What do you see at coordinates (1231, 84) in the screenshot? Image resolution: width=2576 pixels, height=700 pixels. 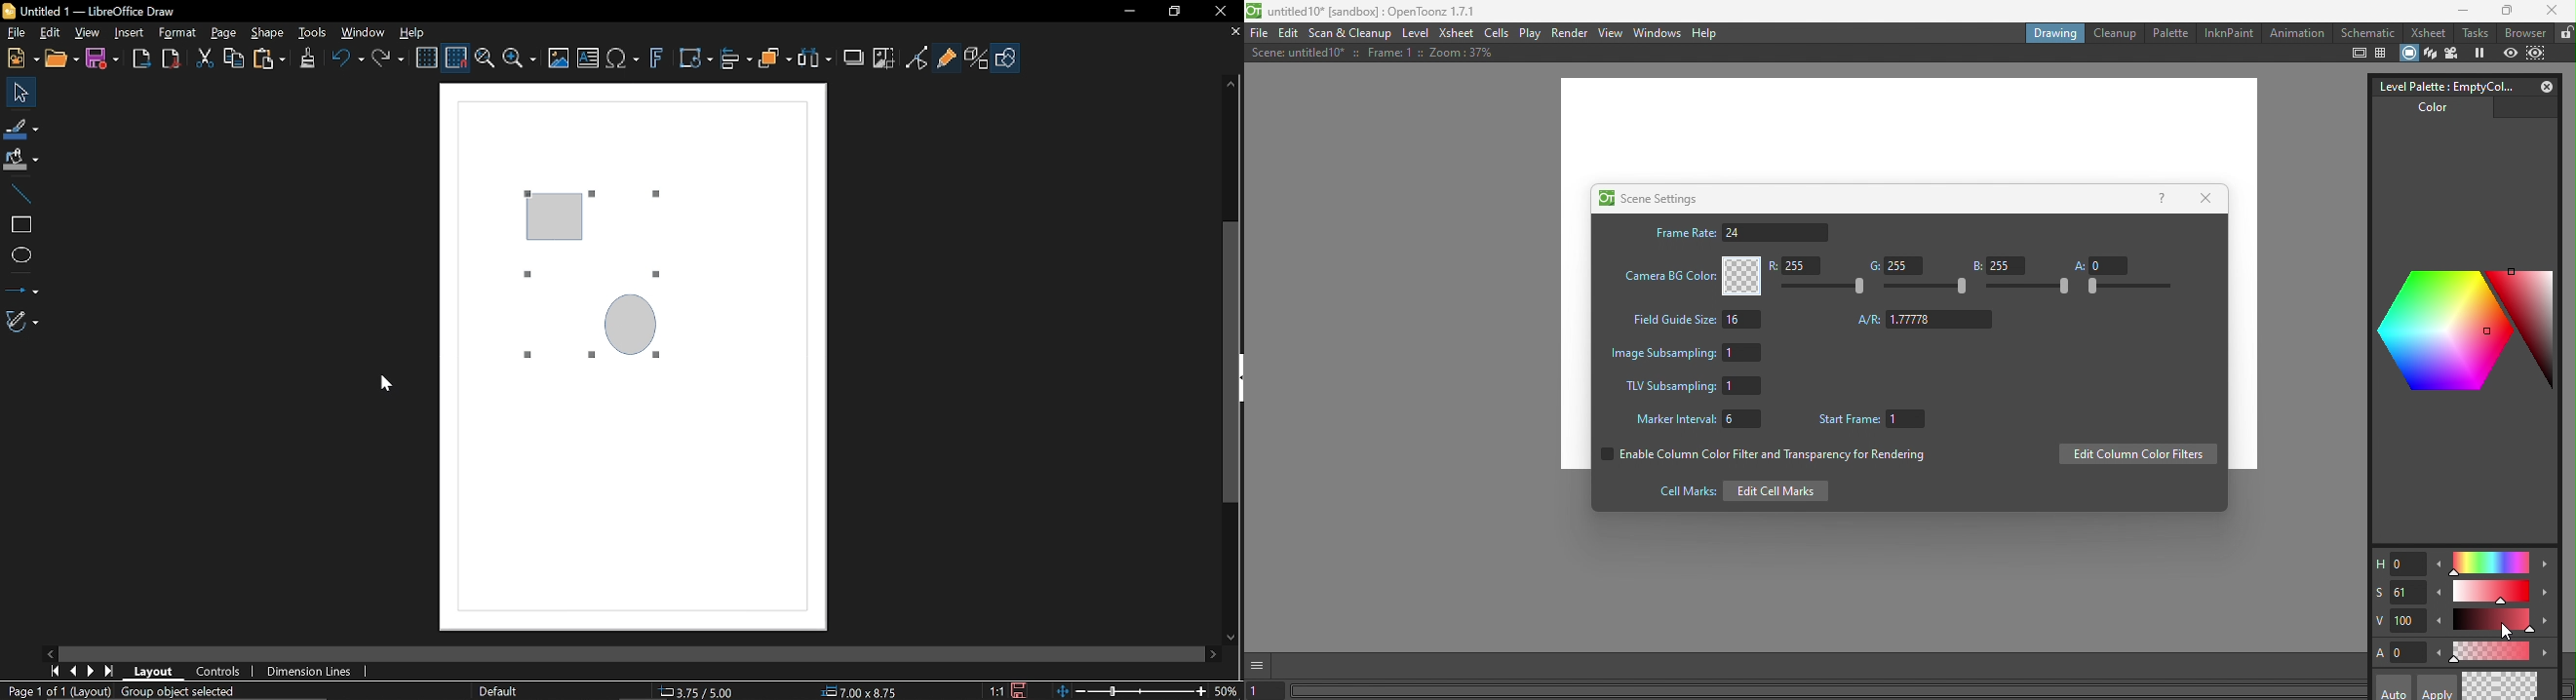 I see `Moveup` at bounding box center [1231, 84].